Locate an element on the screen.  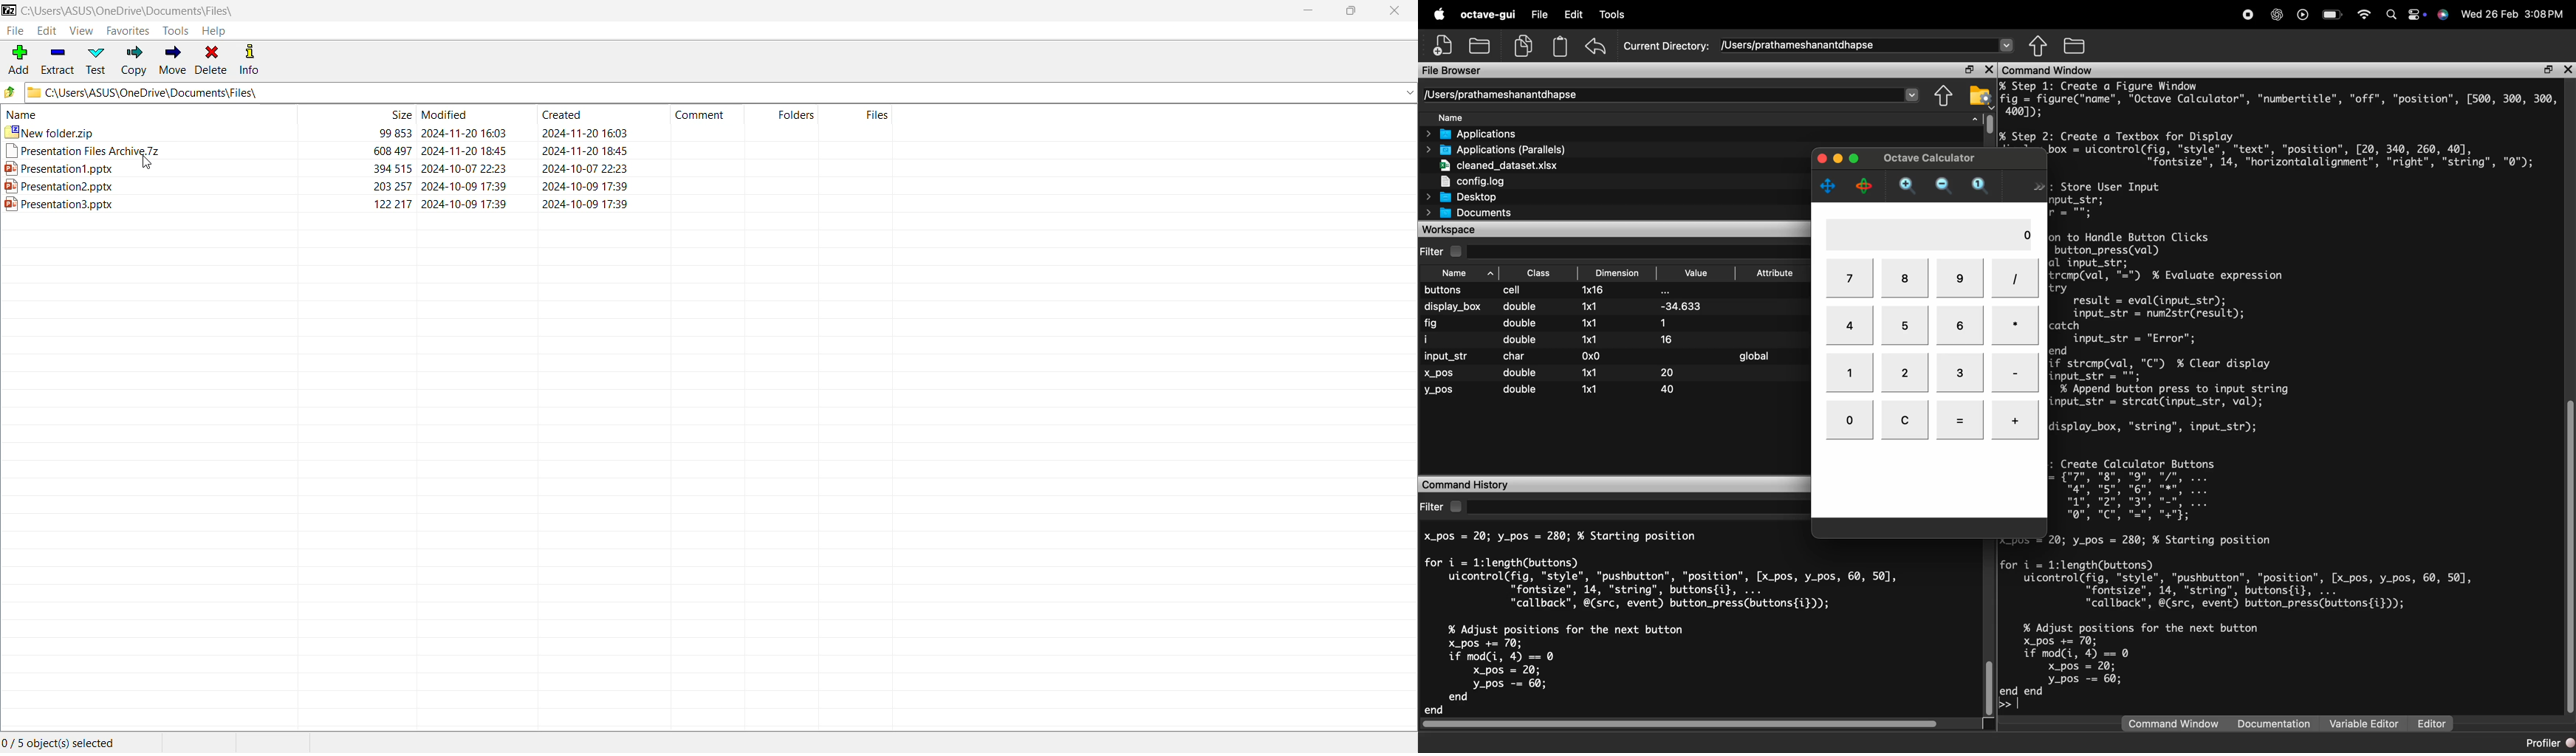
zoom out is located at coordinates (1944, 185).